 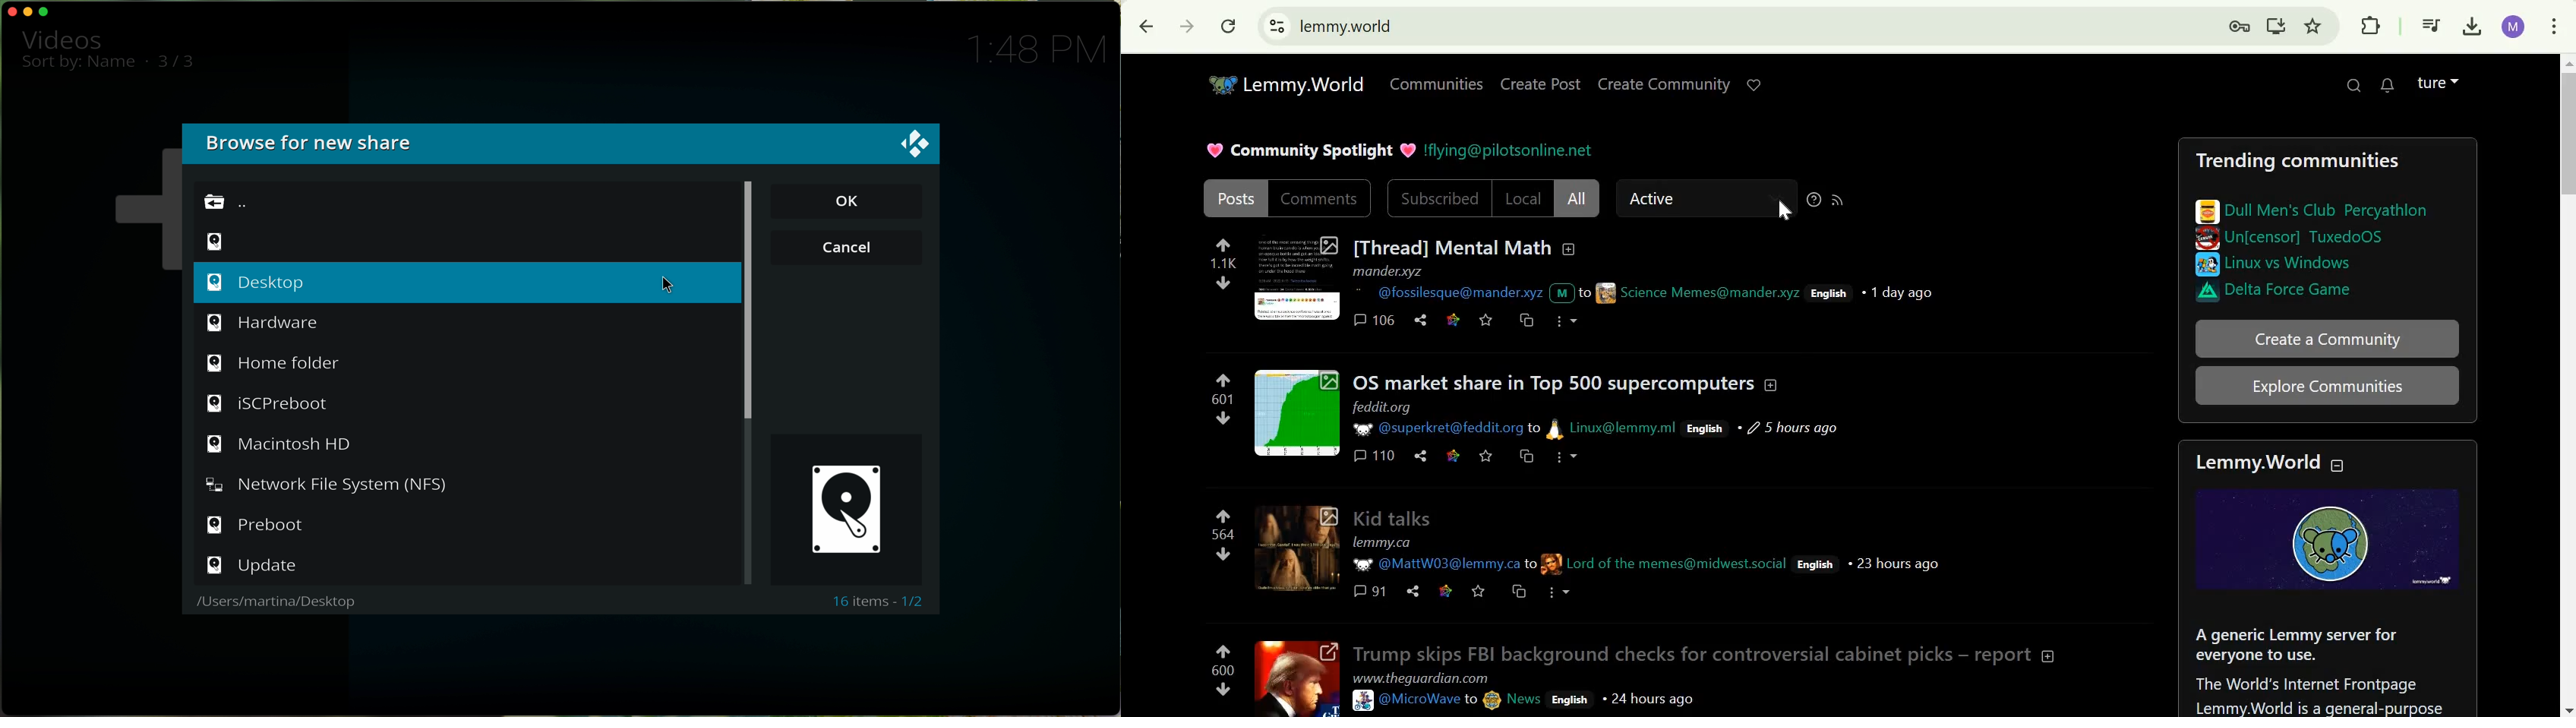 What do you see at coordinates (2300, 643) in the screenshot?
I see `A generic Lemmy server for everyone to use.` at bounding box center [2300, 643].